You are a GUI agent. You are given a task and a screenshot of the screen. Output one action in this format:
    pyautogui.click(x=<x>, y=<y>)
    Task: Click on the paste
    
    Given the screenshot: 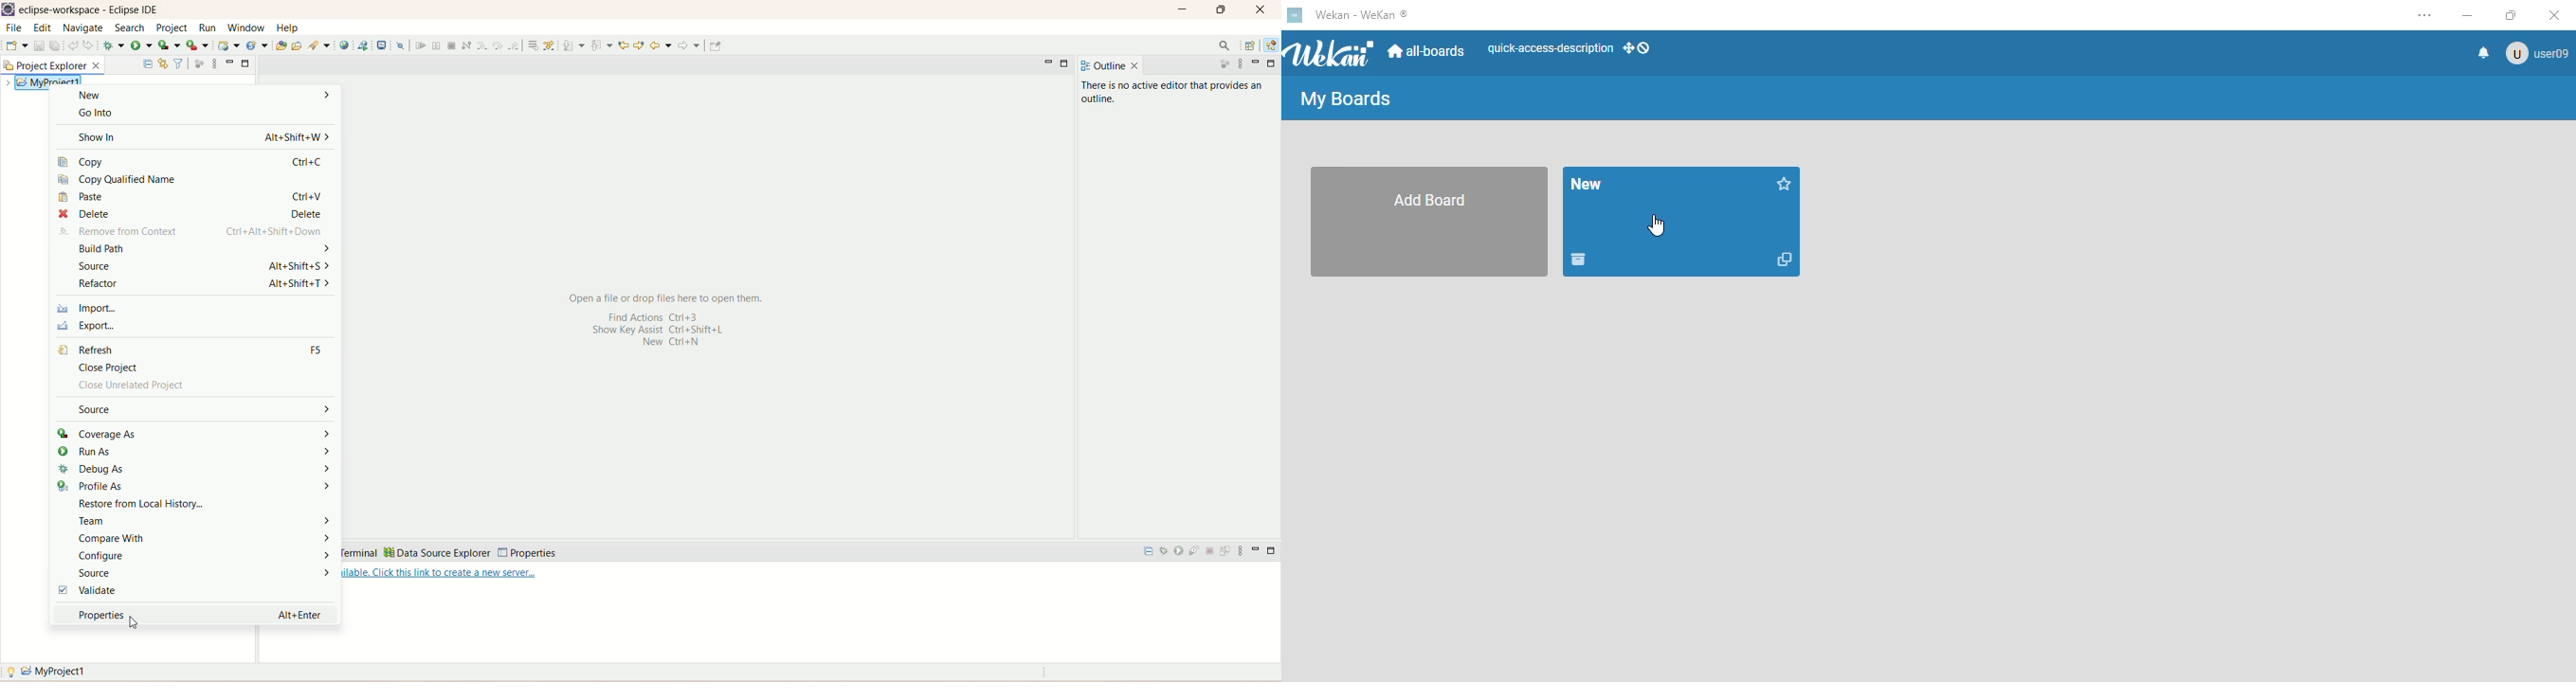 What is the action you would take?
    pyautogui.click(x=191, y=198)
    